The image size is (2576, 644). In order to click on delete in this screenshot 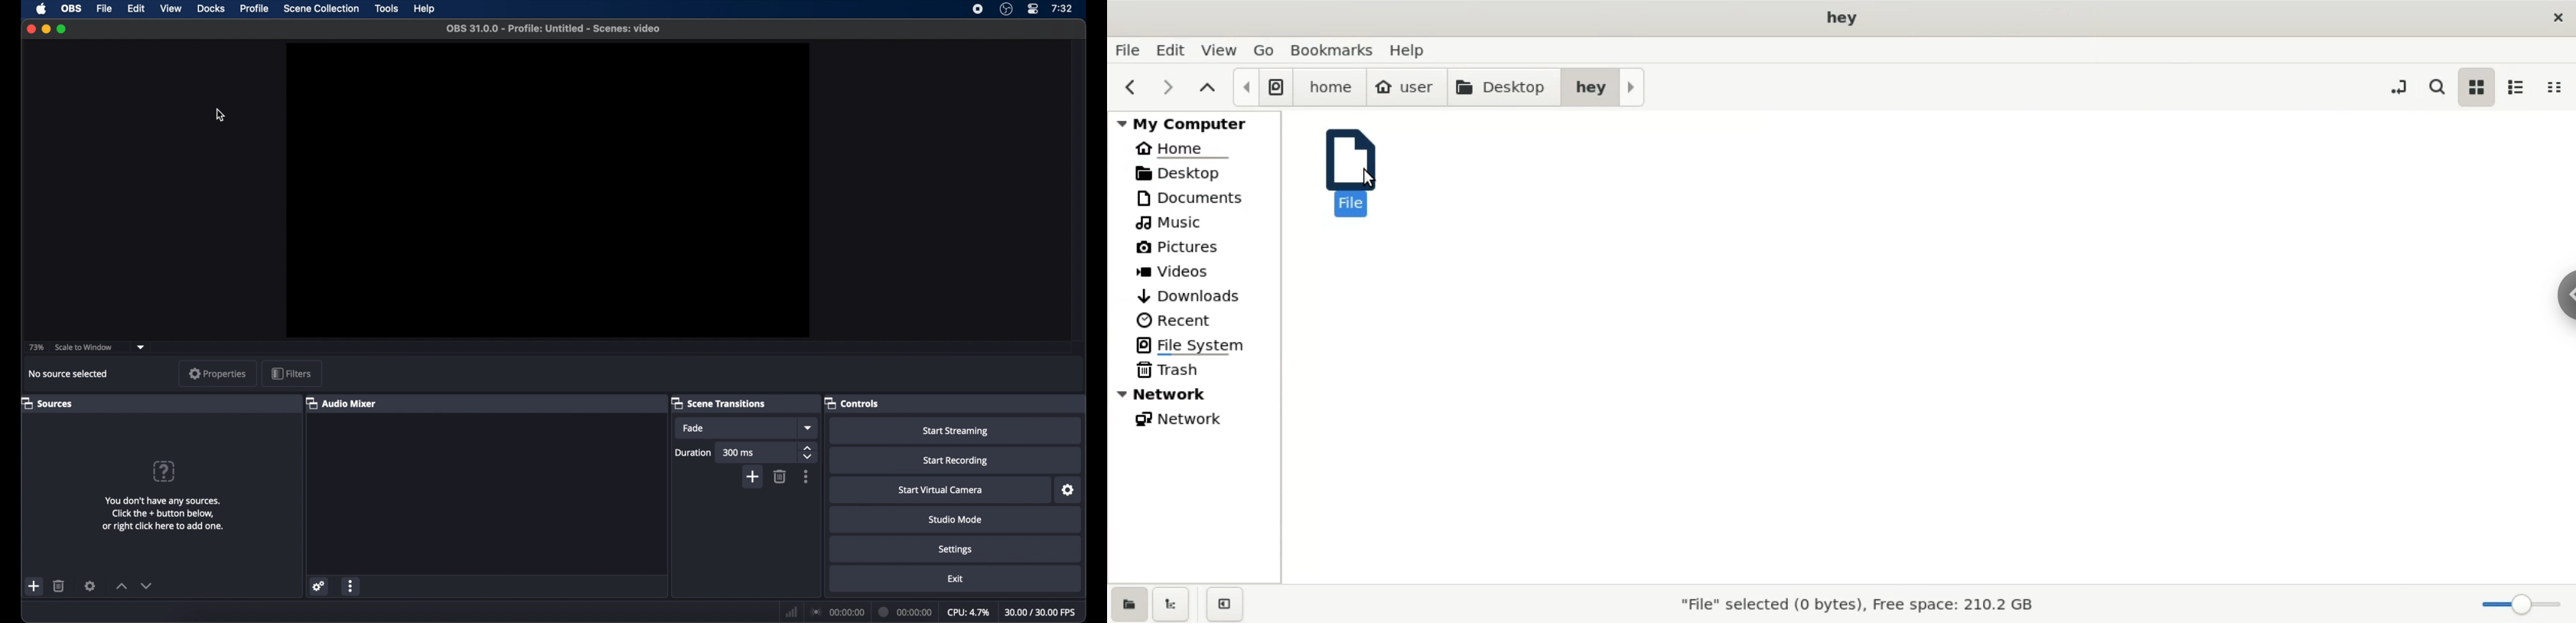, I will do `click(779, 476)`.